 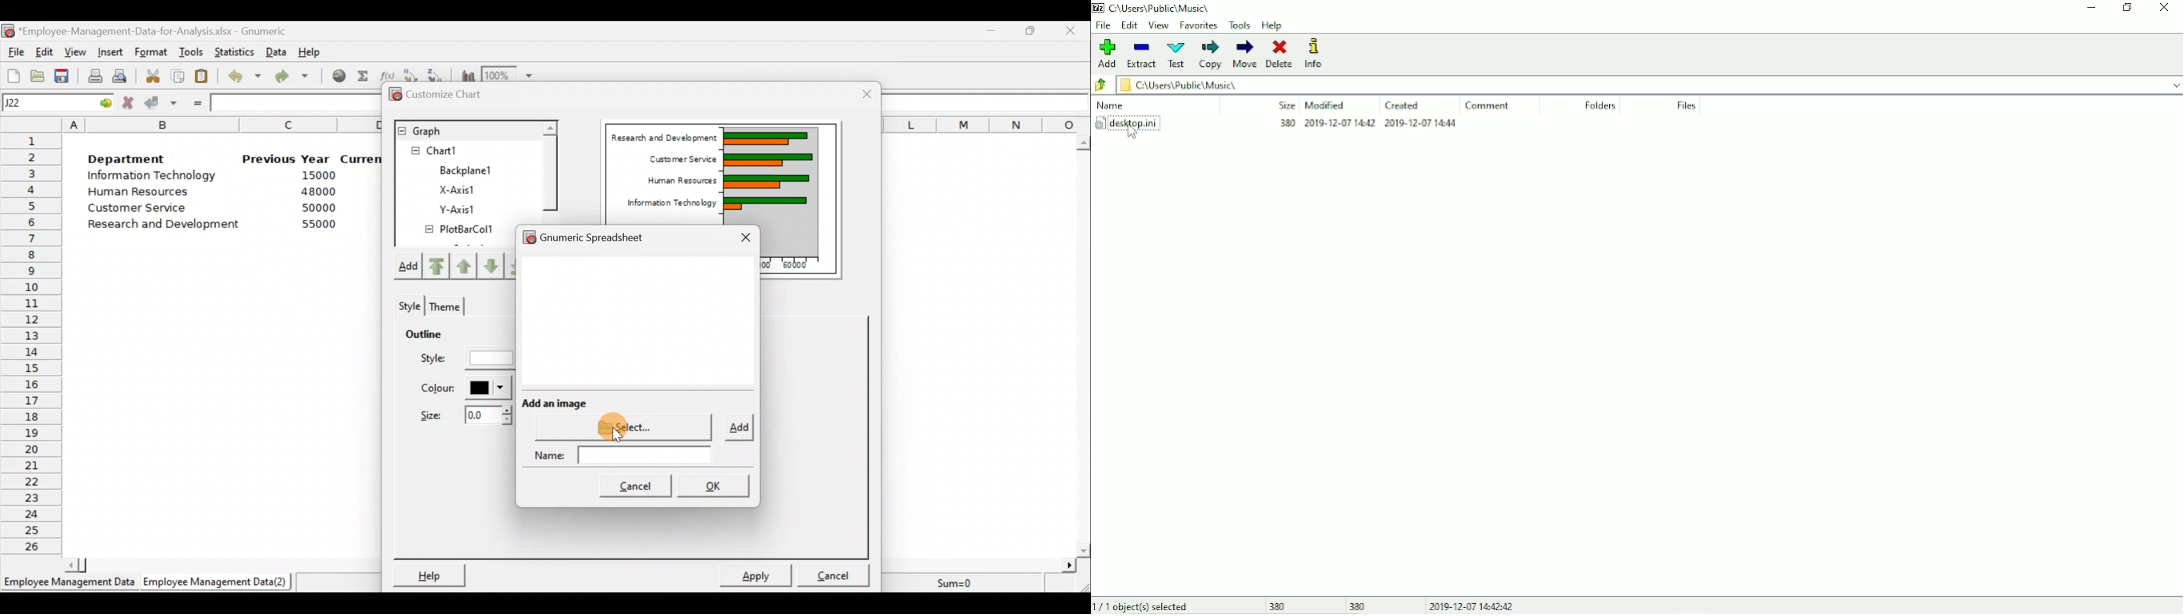 I want to click on Create a new workbook, so click(x=13, y=74).